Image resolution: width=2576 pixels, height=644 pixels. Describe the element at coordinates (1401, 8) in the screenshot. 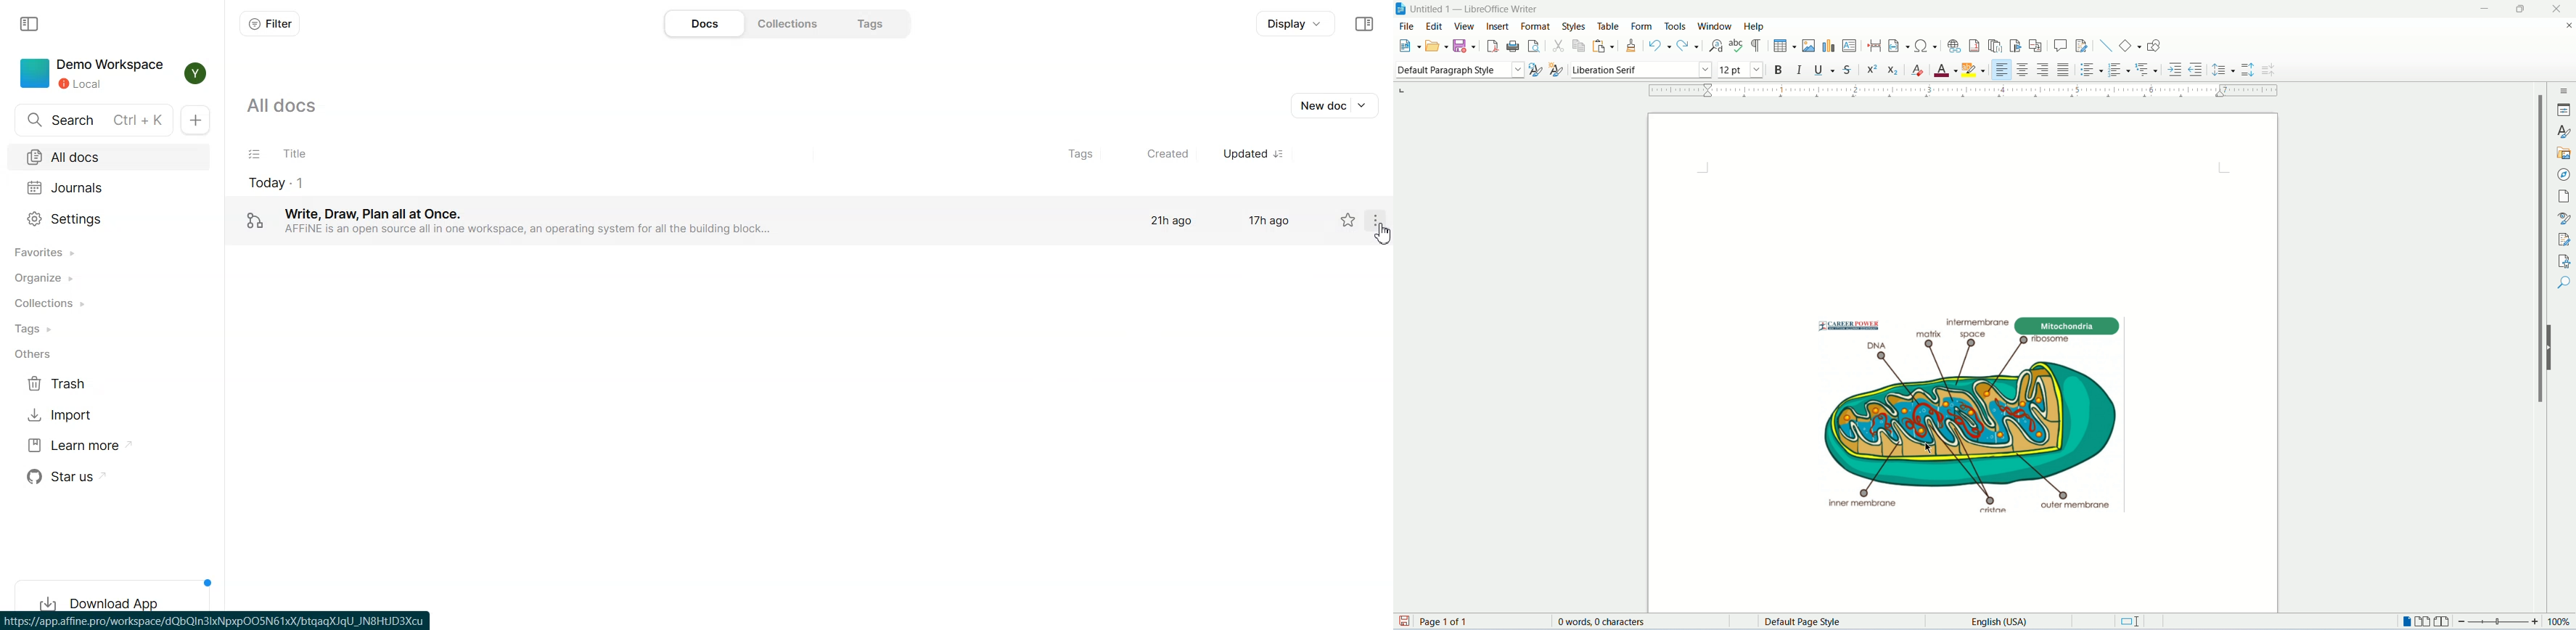

I see `application icon` at that location.